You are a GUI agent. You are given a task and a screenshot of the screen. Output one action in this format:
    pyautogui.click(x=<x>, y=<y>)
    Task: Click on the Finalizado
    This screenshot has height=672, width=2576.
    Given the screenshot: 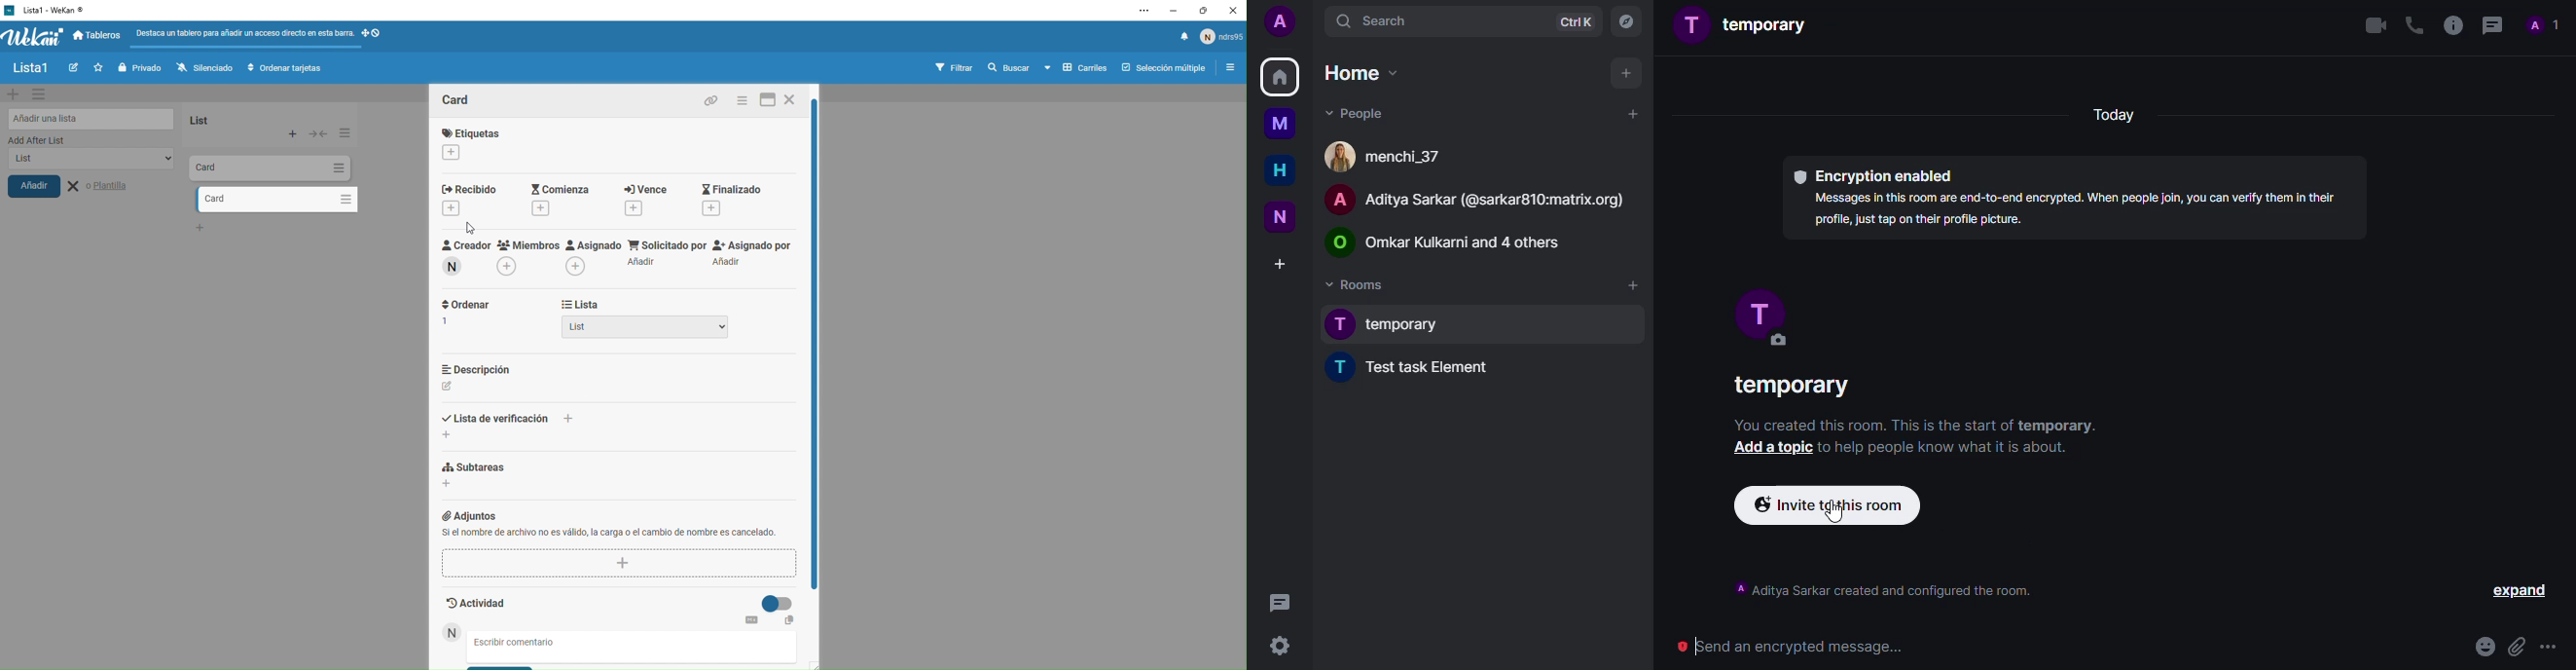 What is the action you would take?
    pyautogui.click(x=739, y=199)
    